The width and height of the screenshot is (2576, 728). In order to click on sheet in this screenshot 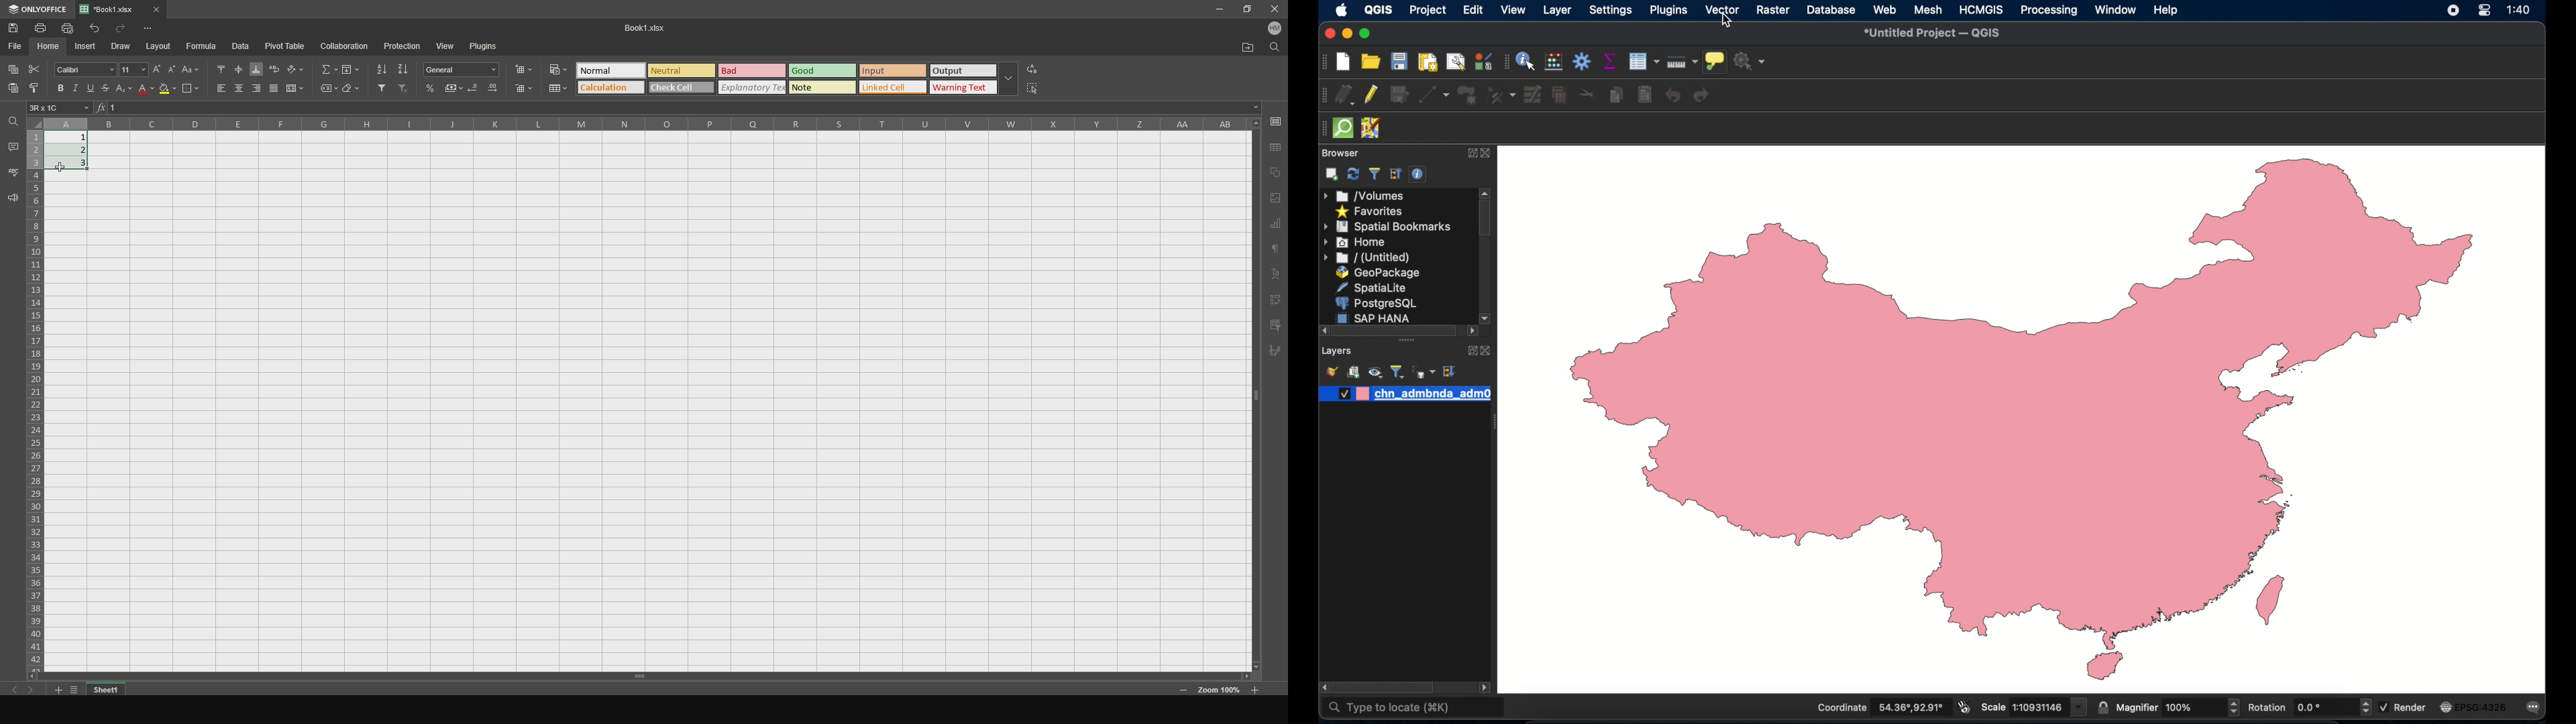, I will do `click(108, 689)`.